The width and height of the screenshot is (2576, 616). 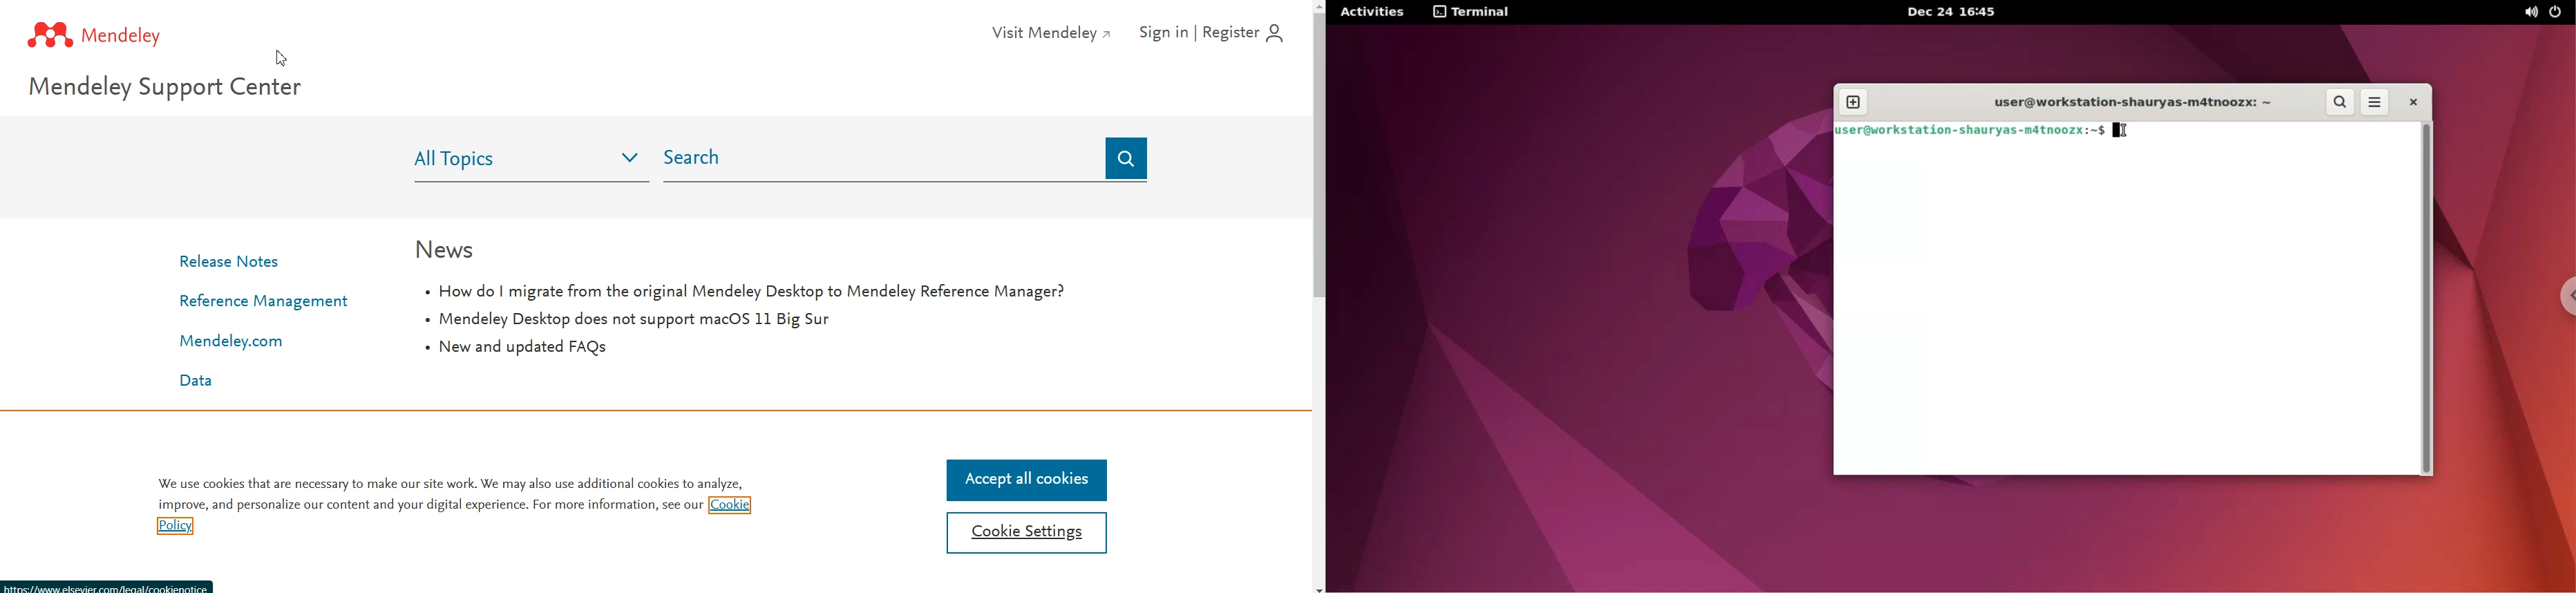 I want to click on Data, so click(x=198, y=380).